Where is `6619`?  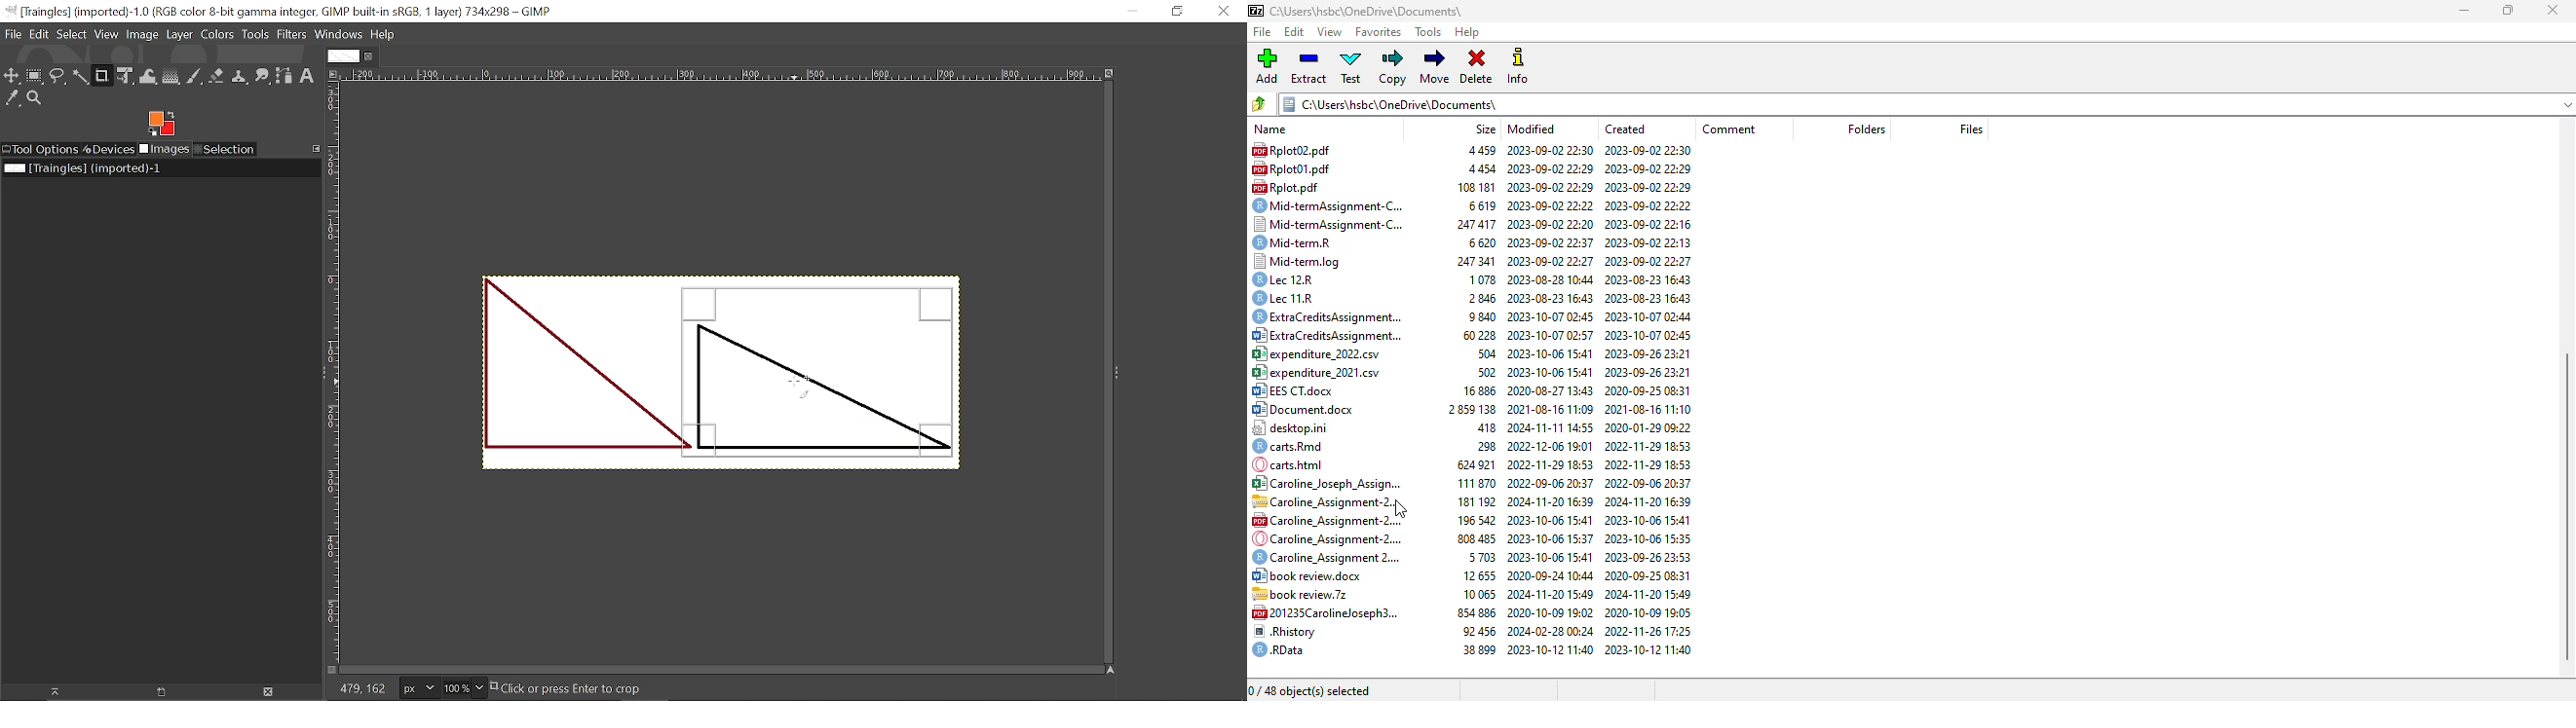
6619 is located at coordinates (1482, 204).